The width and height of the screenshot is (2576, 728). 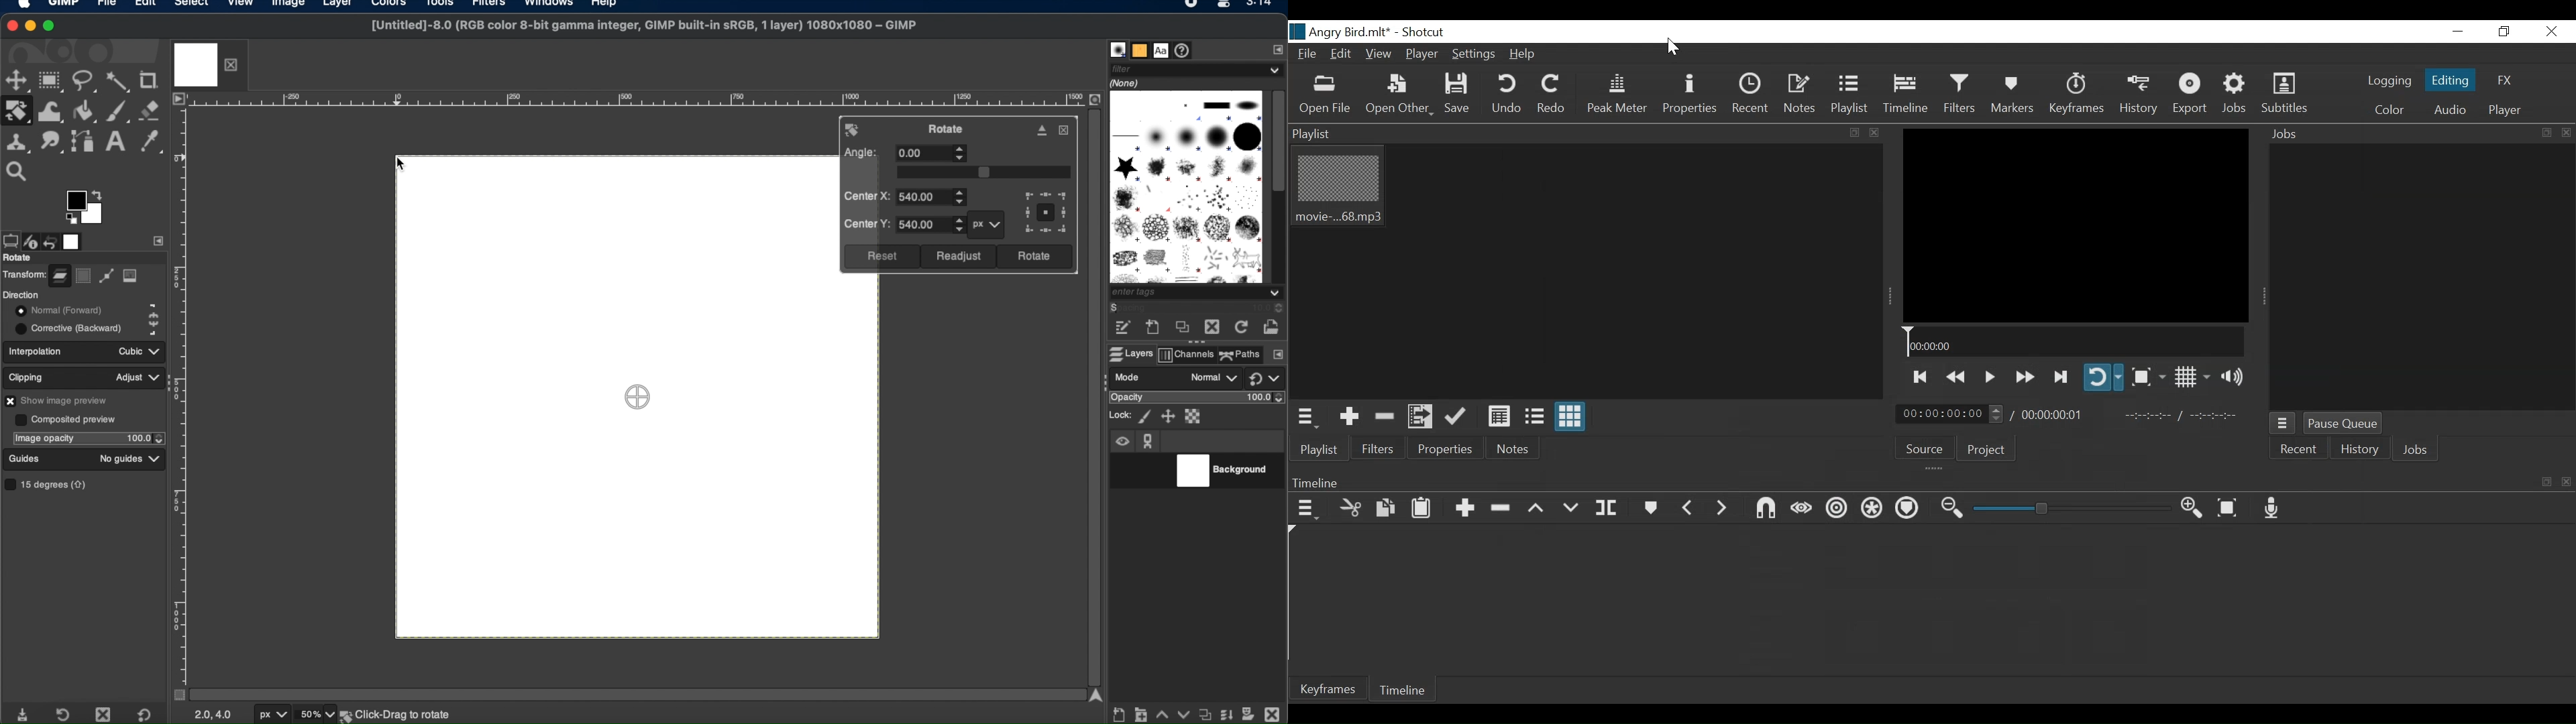 I want to click on View as files, so click(x=1533, y=418).